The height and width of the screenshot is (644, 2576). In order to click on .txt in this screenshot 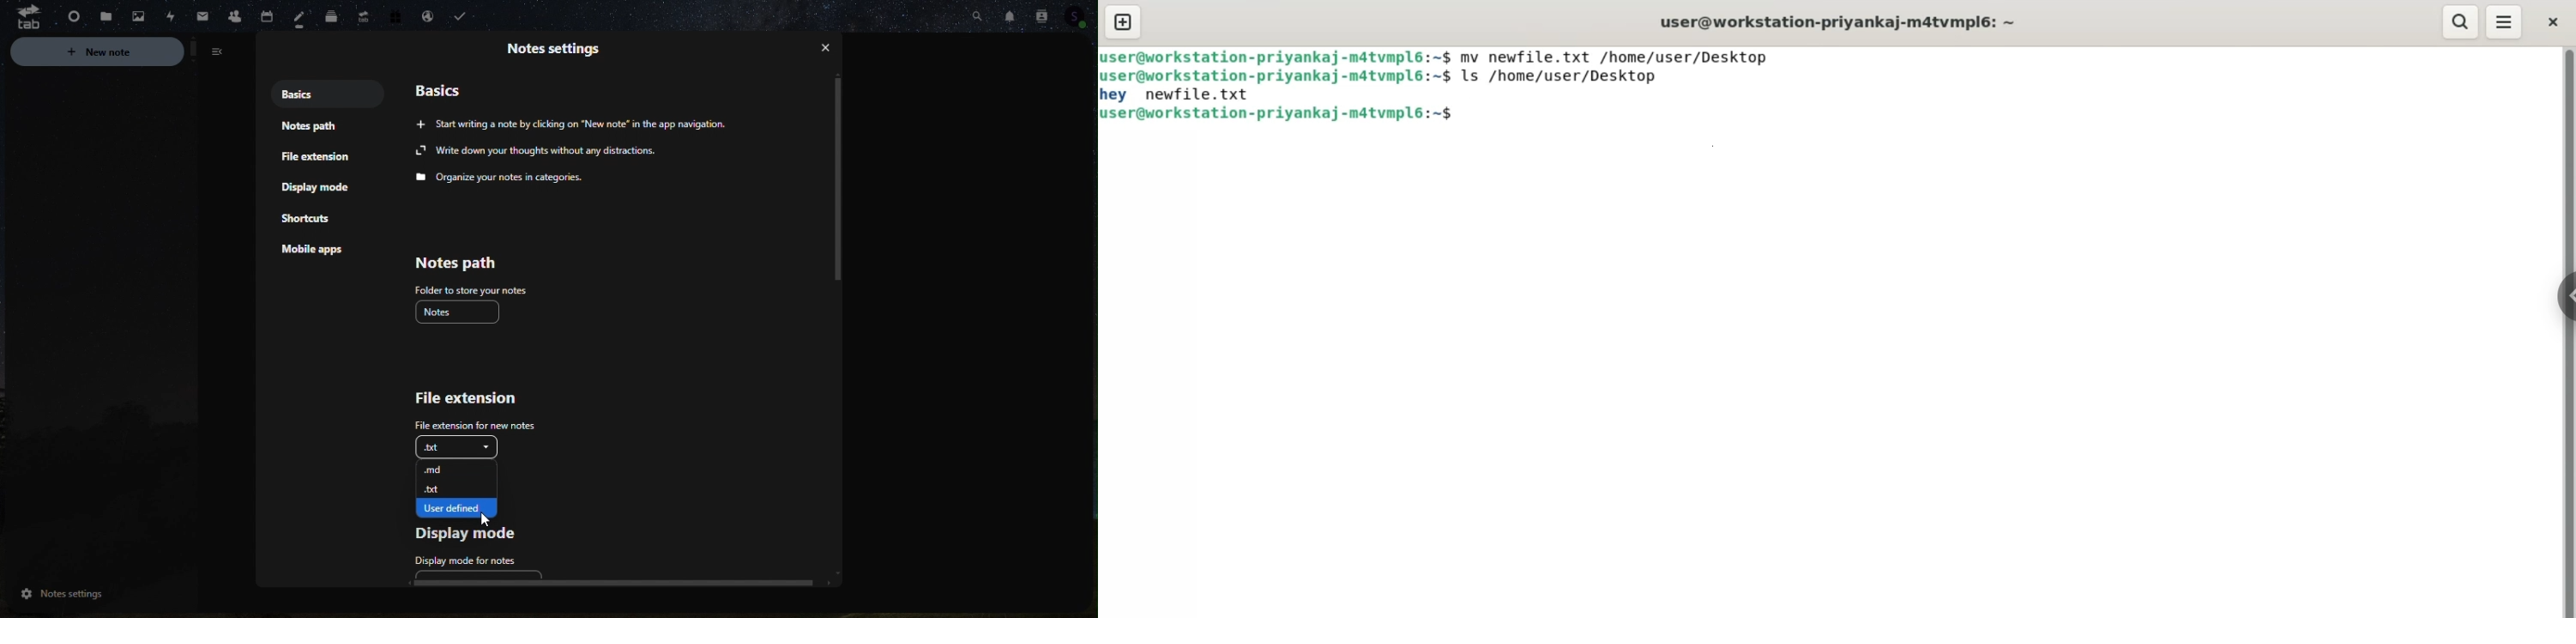, I will do `click(462, 486)`.